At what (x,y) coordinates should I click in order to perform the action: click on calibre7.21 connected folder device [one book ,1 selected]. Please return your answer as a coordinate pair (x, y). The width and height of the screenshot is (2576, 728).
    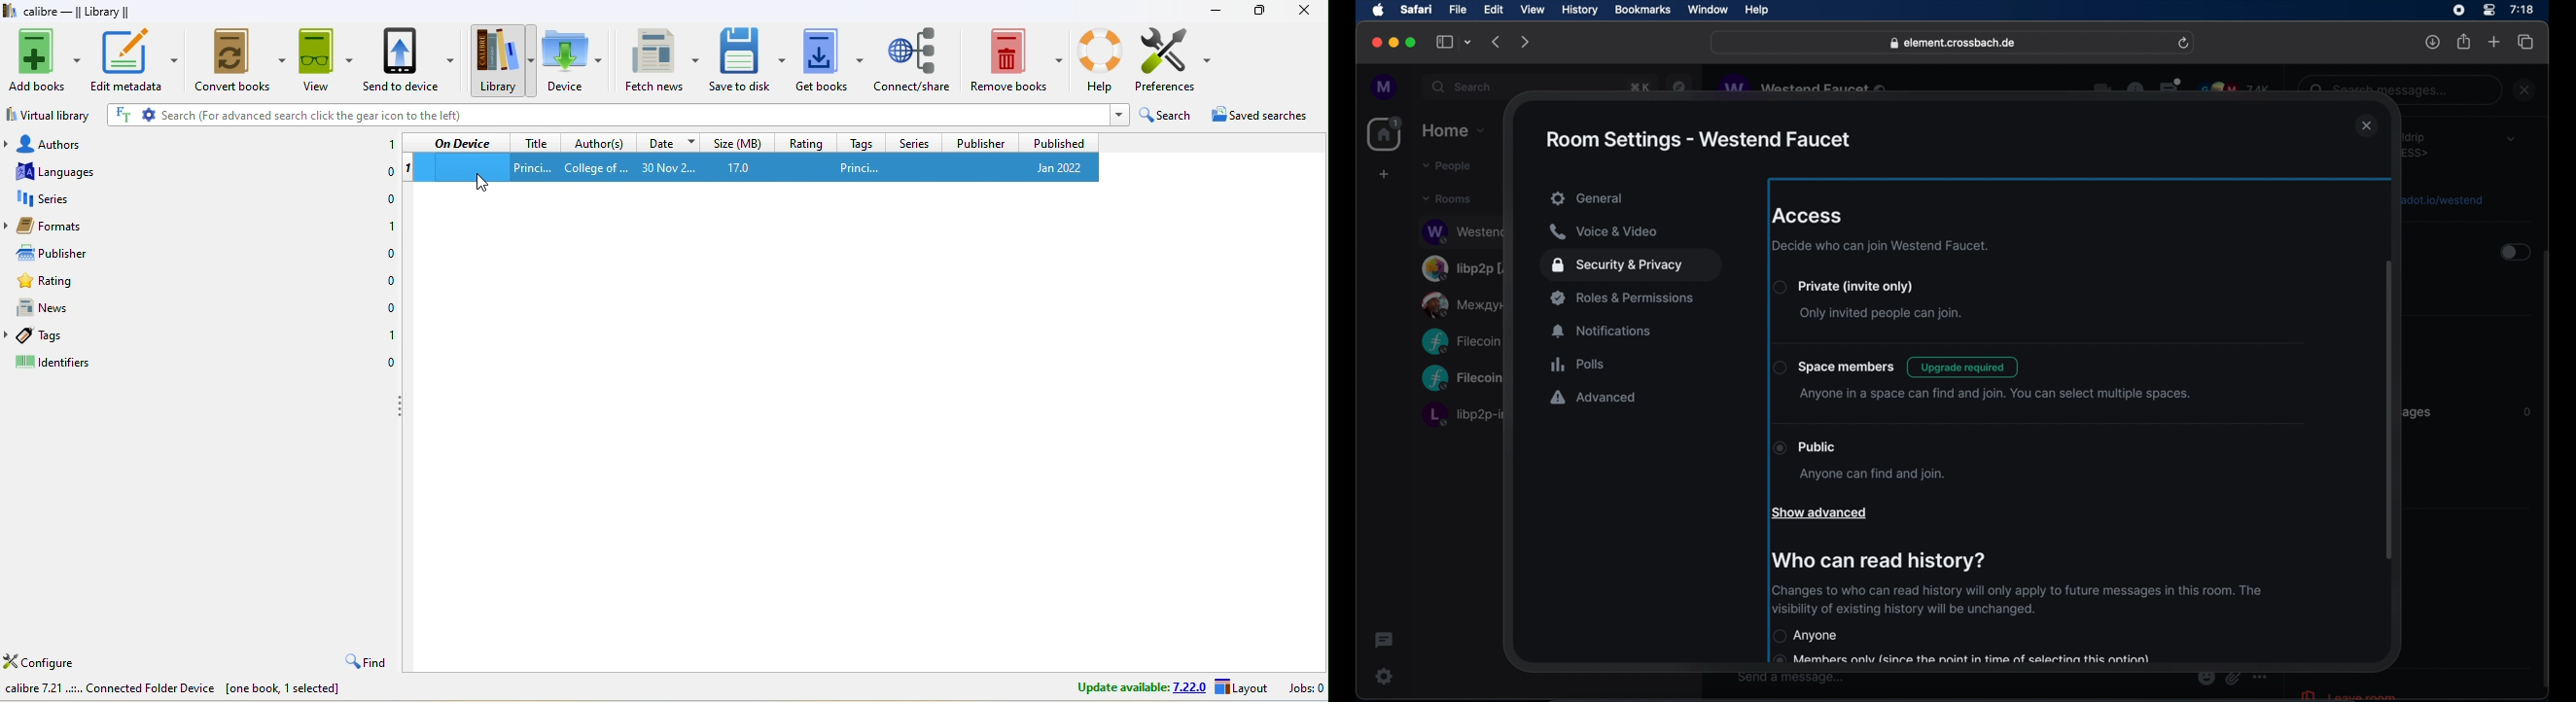
    Looking at the image, I should click on (177, 691).